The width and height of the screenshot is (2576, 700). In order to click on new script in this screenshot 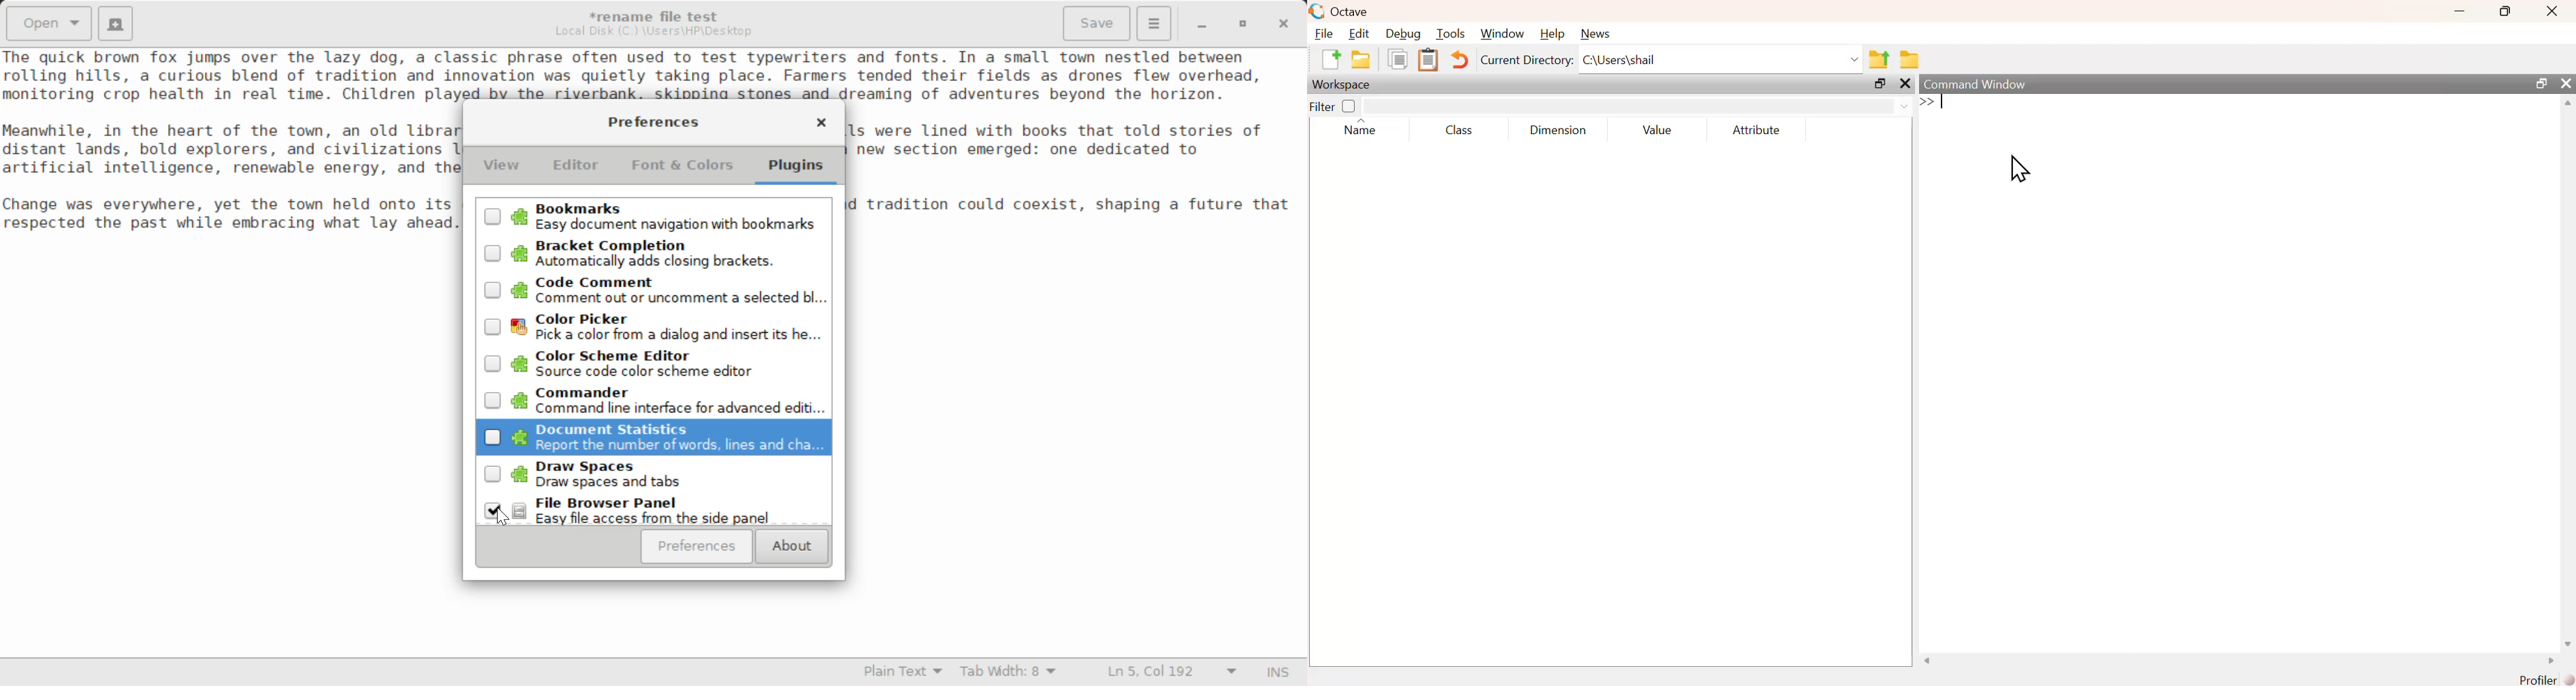, I will do `click(1332, 61)`.